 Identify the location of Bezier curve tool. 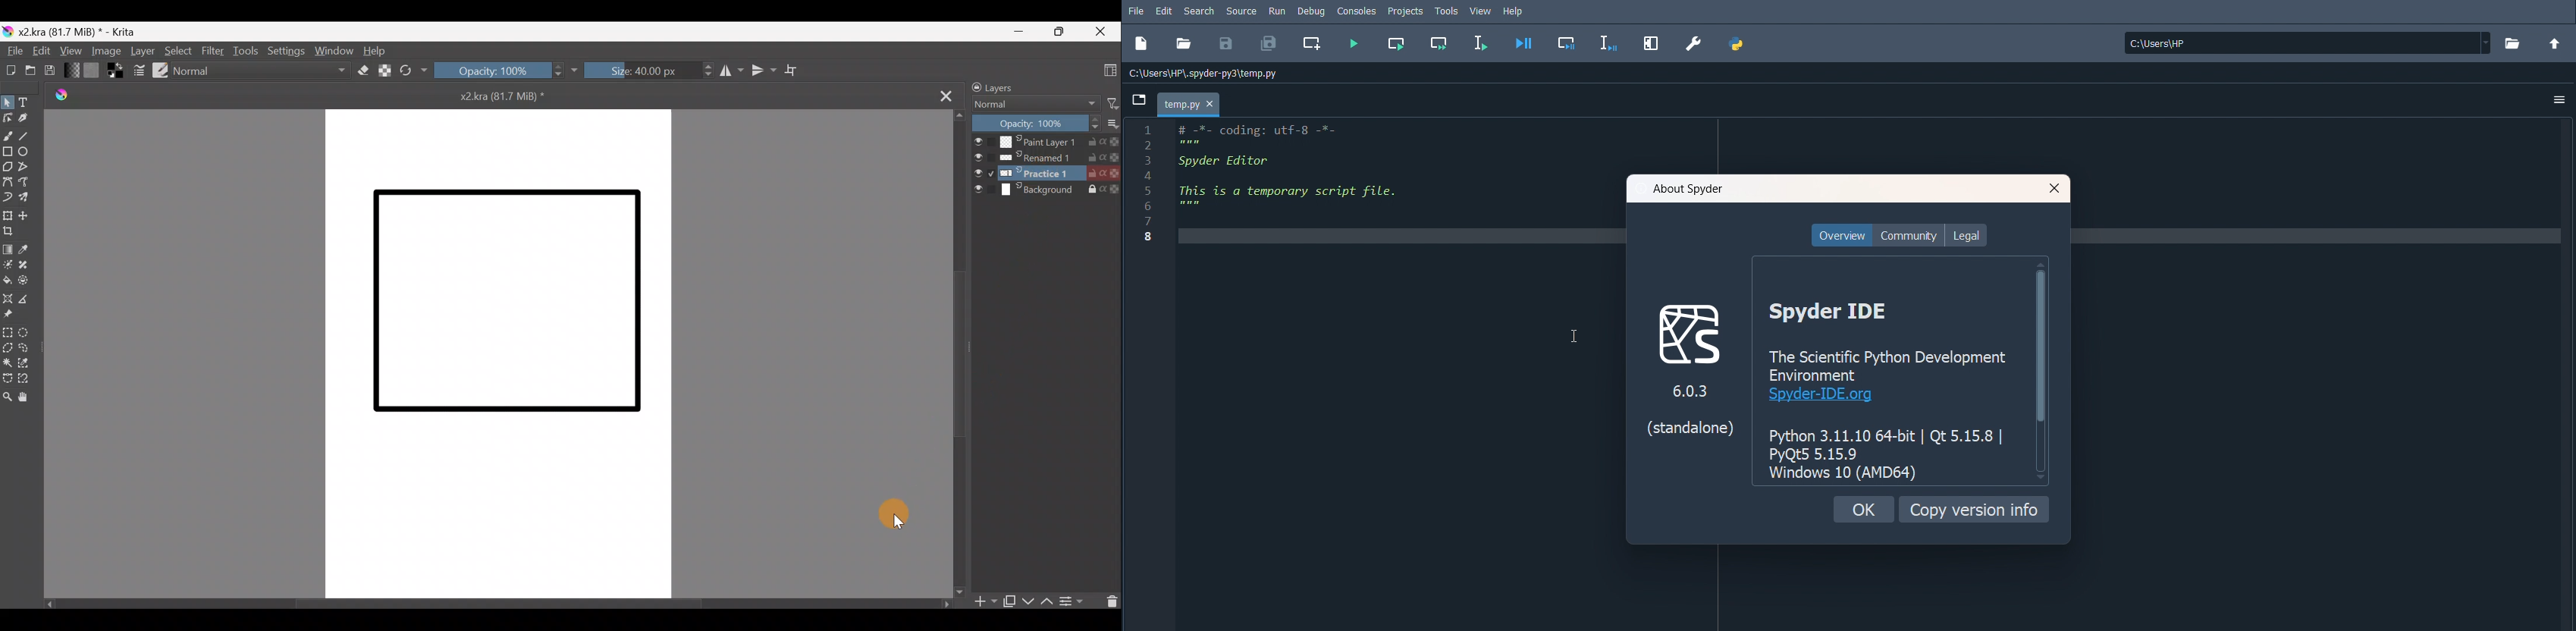
(8, 182).